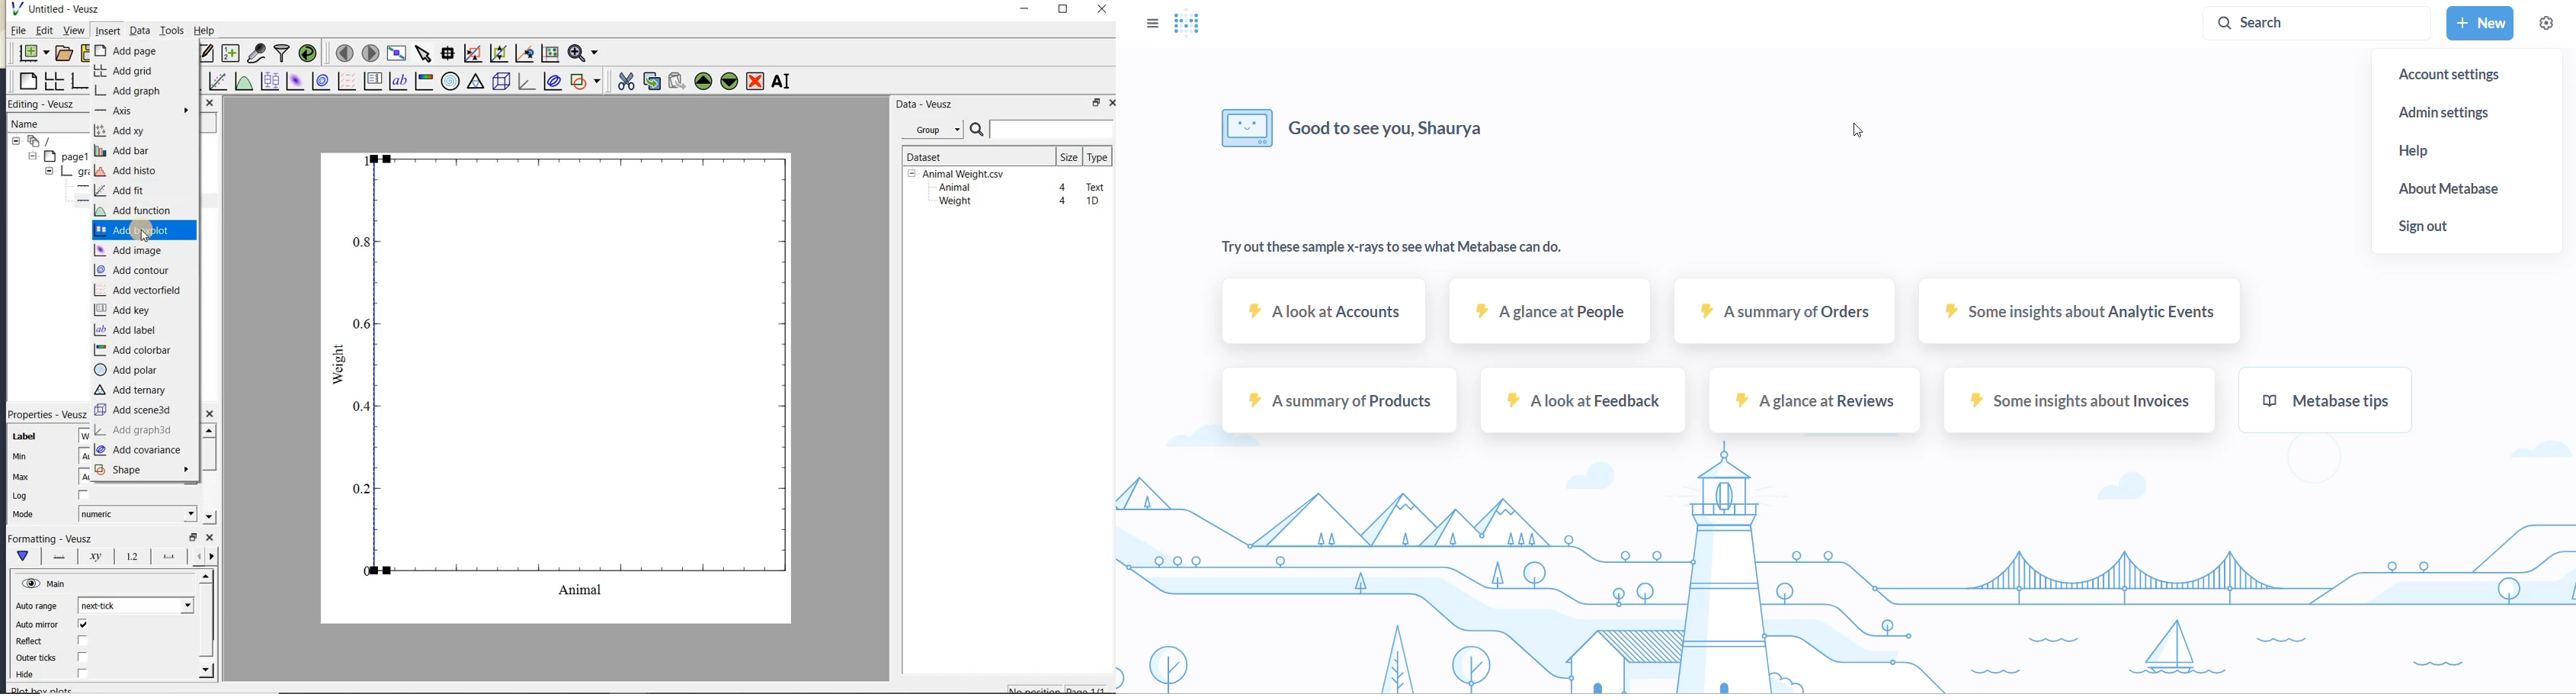  I want to click on add ternary, so click(132, 391).